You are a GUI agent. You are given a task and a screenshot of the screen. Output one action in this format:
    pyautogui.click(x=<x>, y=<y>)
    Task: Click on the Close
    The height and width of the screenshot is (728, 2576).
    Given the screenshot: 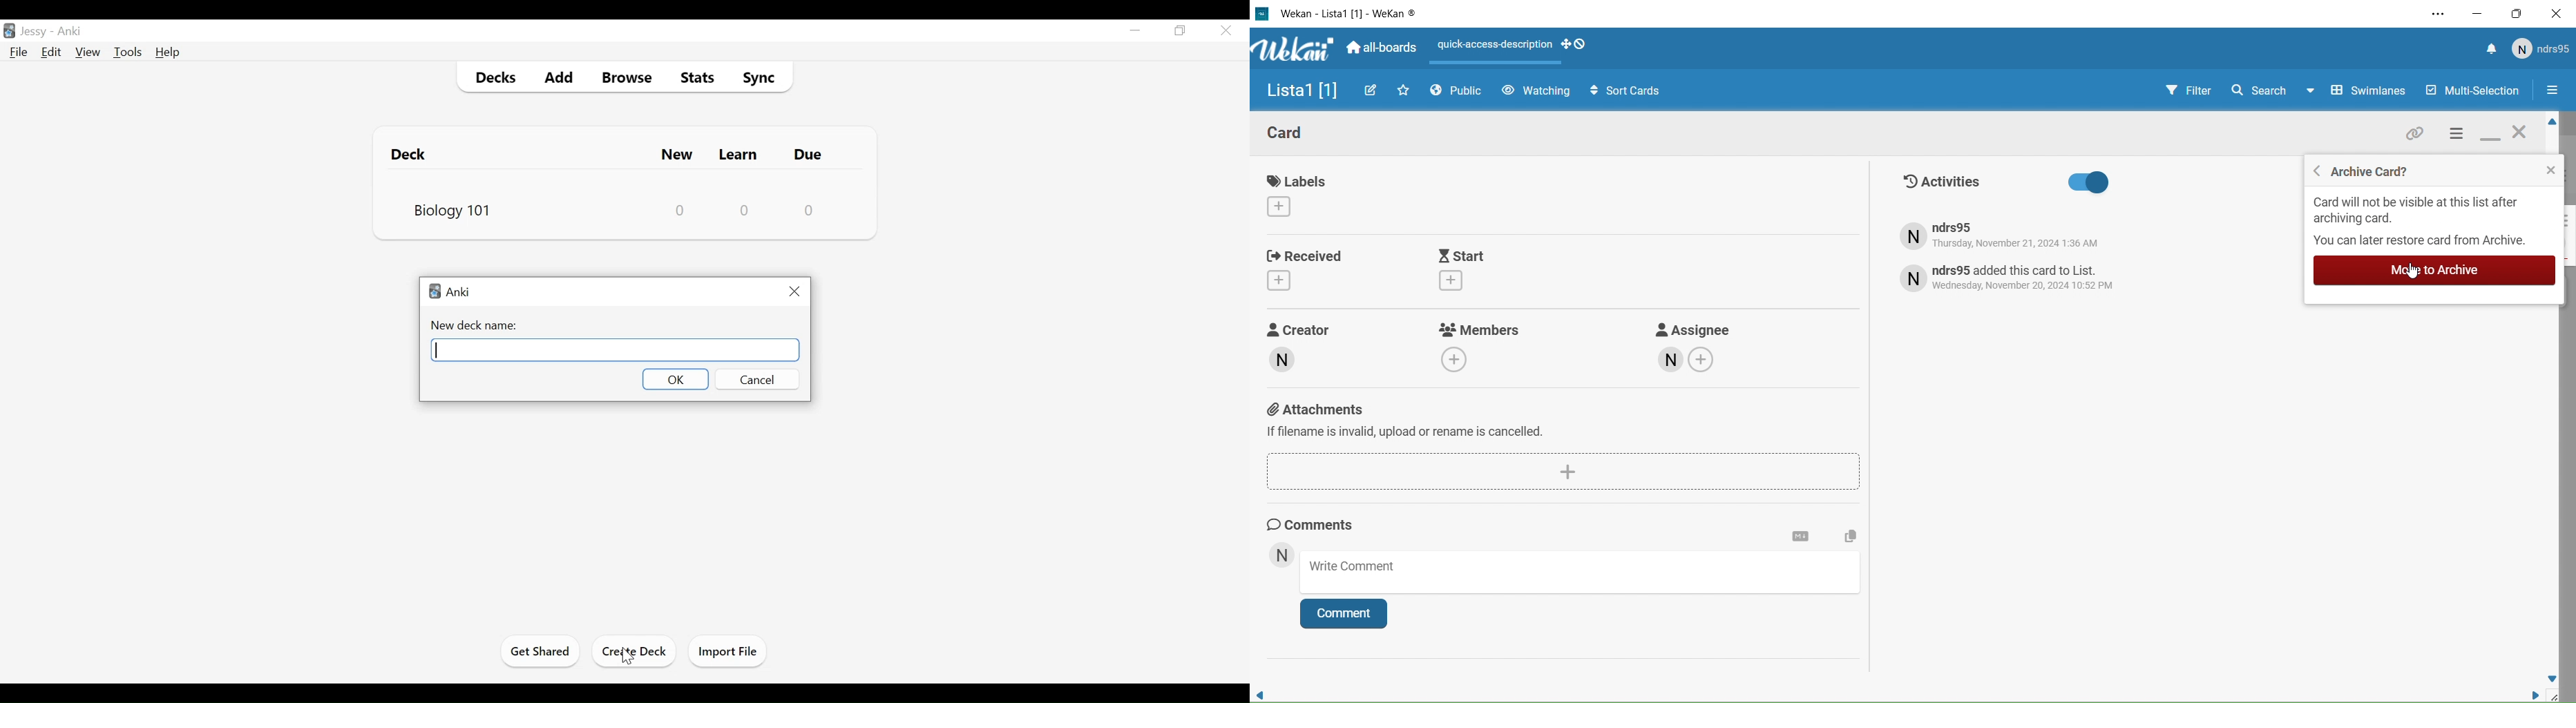 What is the action you would take?
    pyautogui.click(x=2555, y=15)
    